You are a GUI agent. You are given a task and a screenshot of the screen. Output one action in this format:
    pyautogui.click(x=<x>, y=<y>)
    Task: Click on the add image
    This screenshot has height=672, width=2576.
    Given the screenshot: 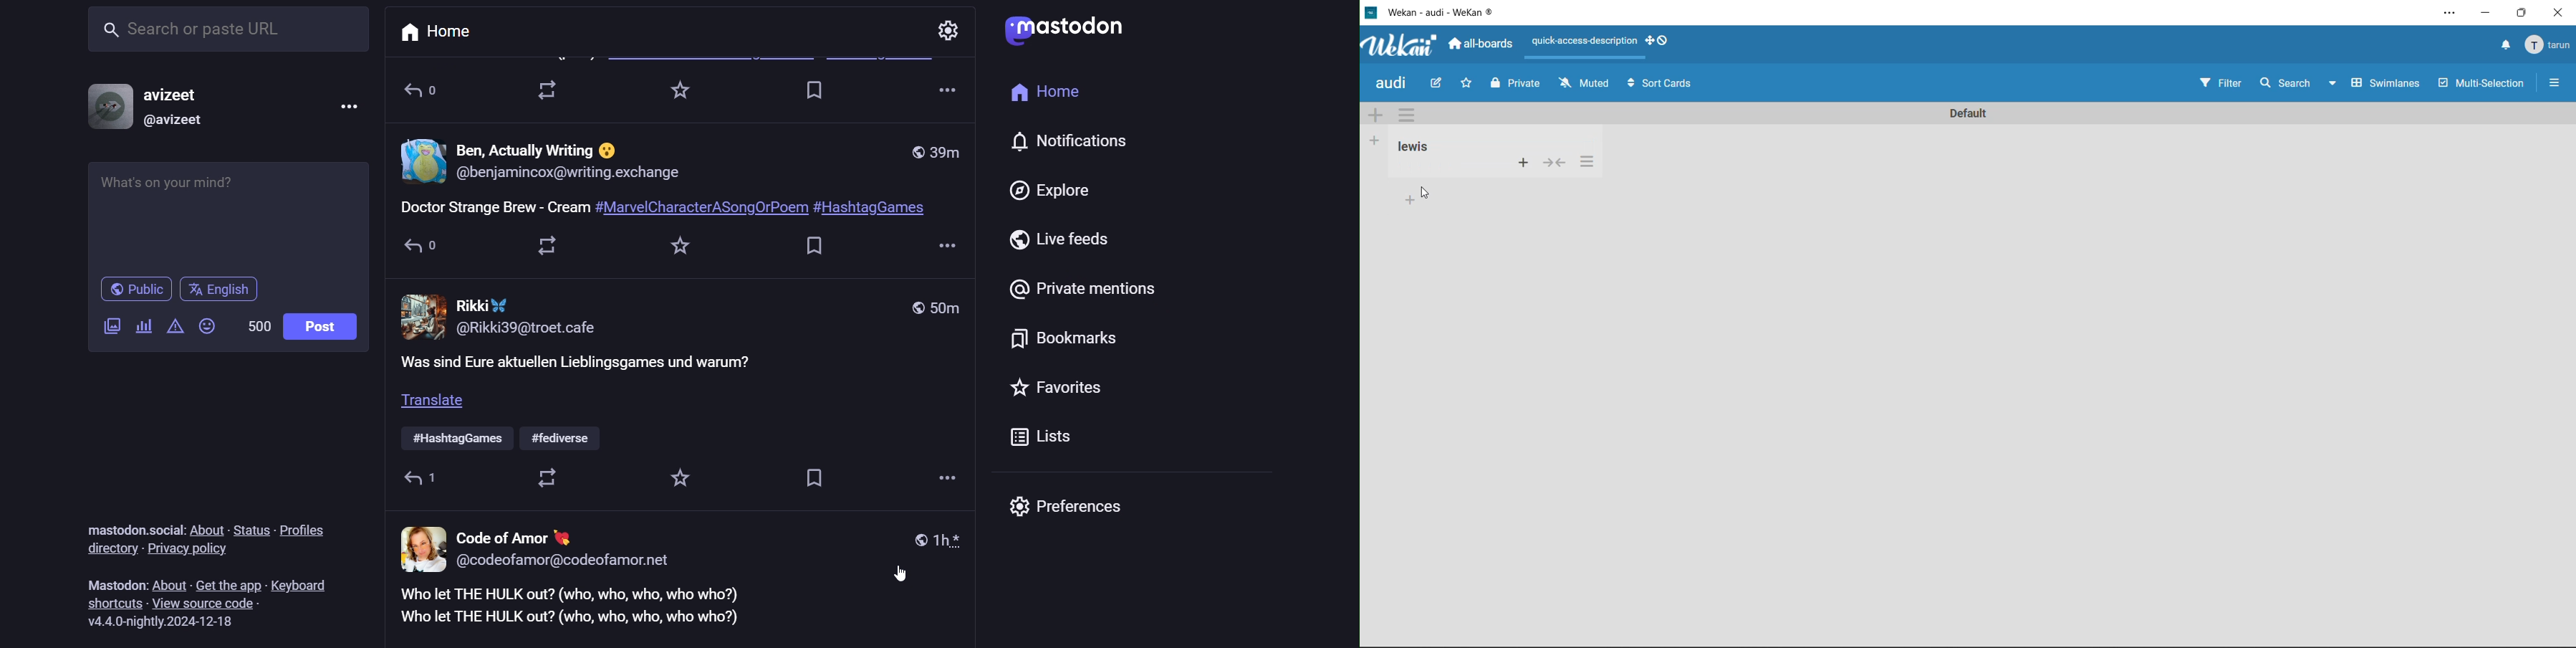 What is the action you would take?
    pyautogui.click(x=110, y=328)
    